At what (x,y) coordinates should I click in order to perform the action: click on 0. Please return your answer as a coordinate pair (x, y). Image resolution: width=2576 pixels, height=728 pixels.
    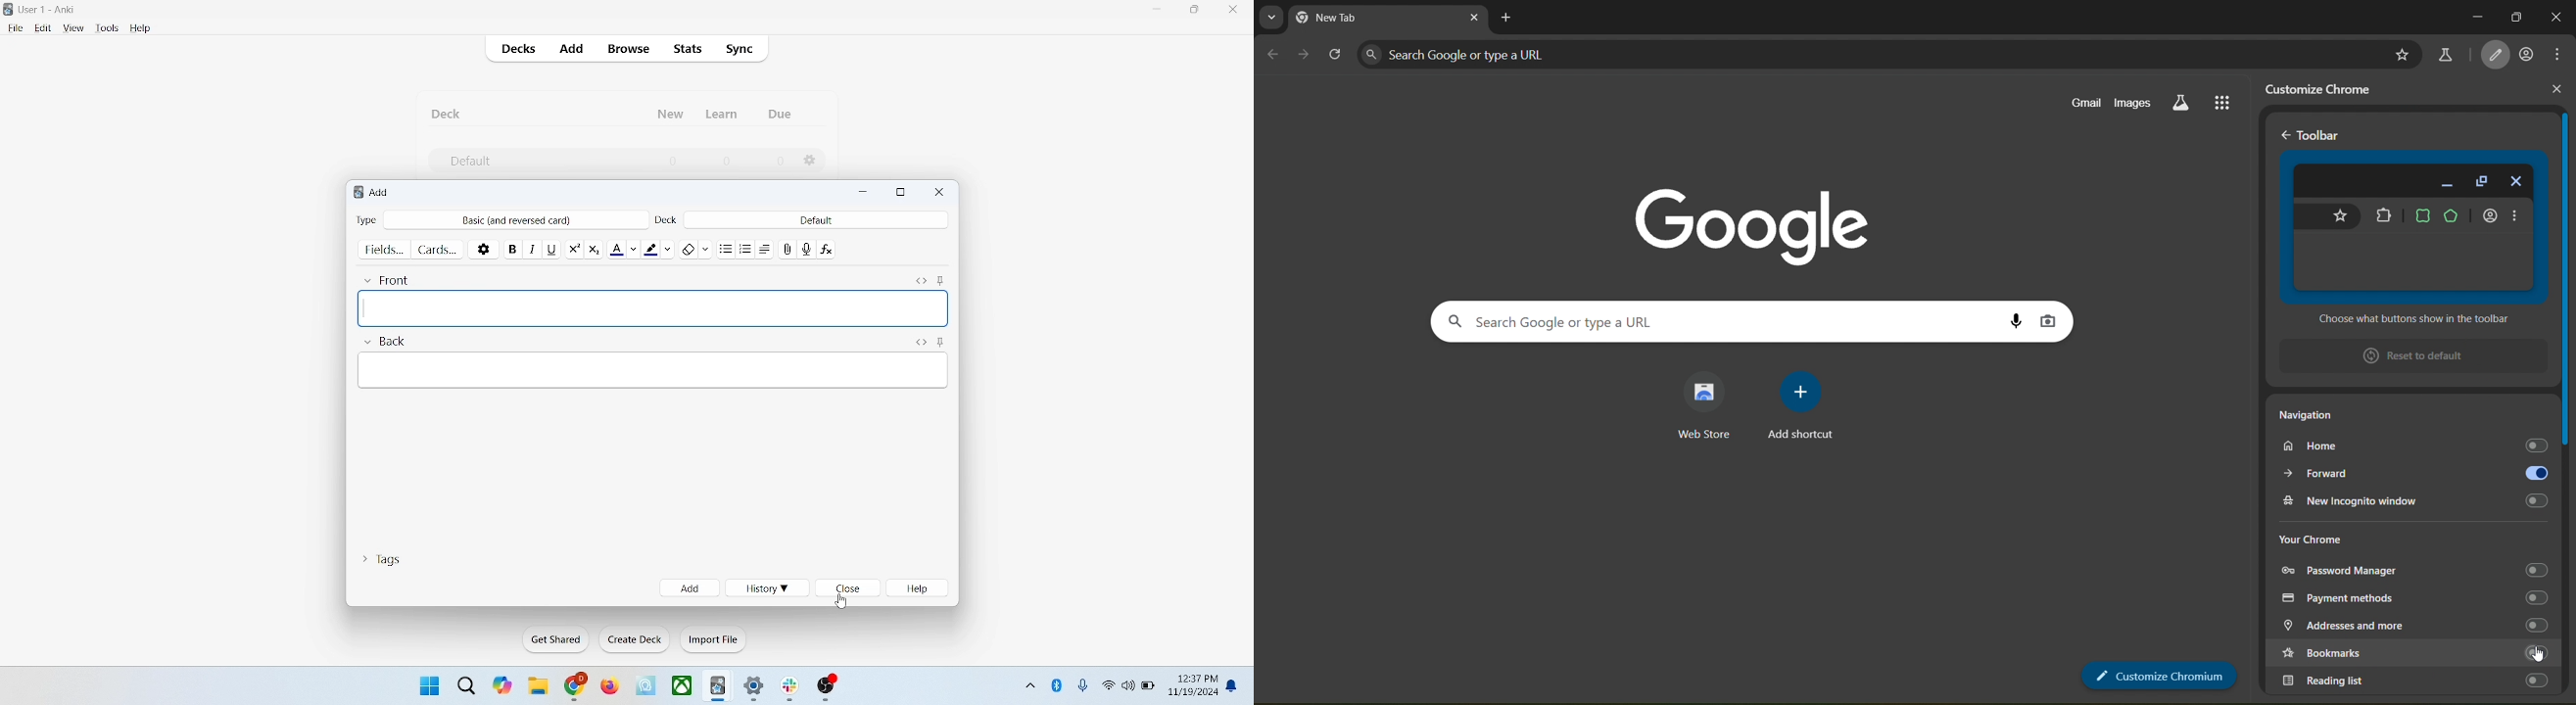
    Looking at the image, I should click on (780, 162).